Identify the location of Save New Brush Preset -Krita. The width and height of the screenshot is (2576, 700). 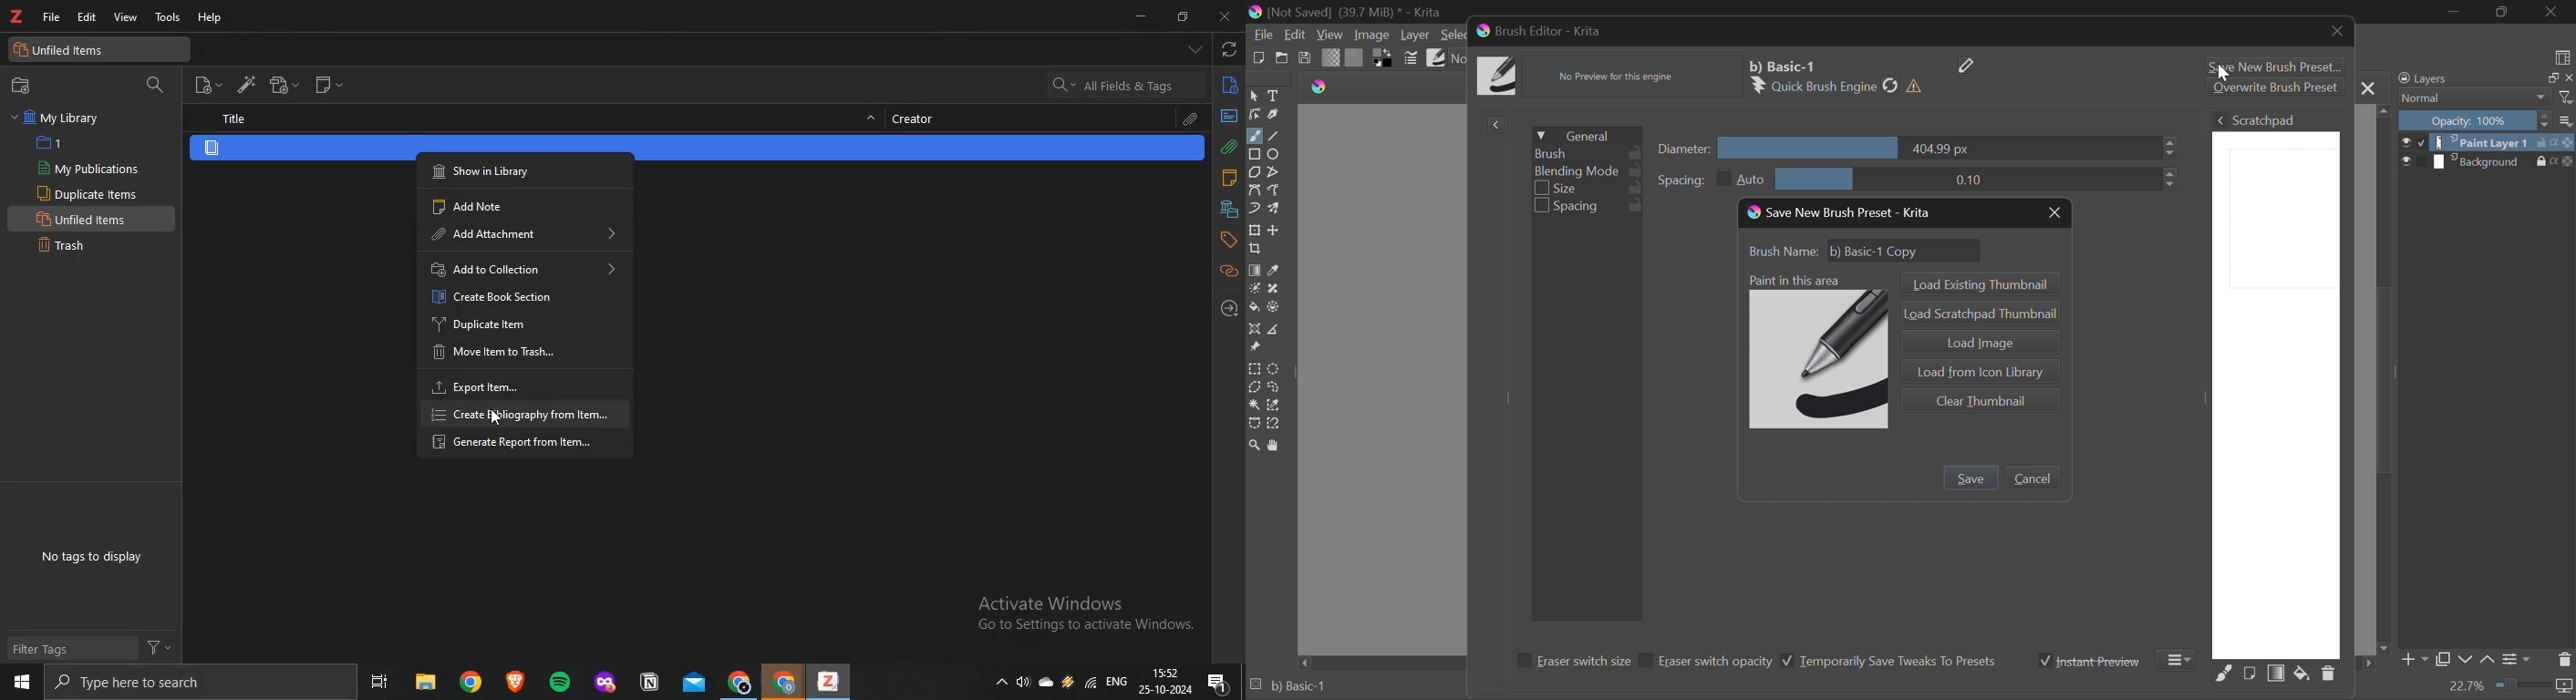
(1841, 214).